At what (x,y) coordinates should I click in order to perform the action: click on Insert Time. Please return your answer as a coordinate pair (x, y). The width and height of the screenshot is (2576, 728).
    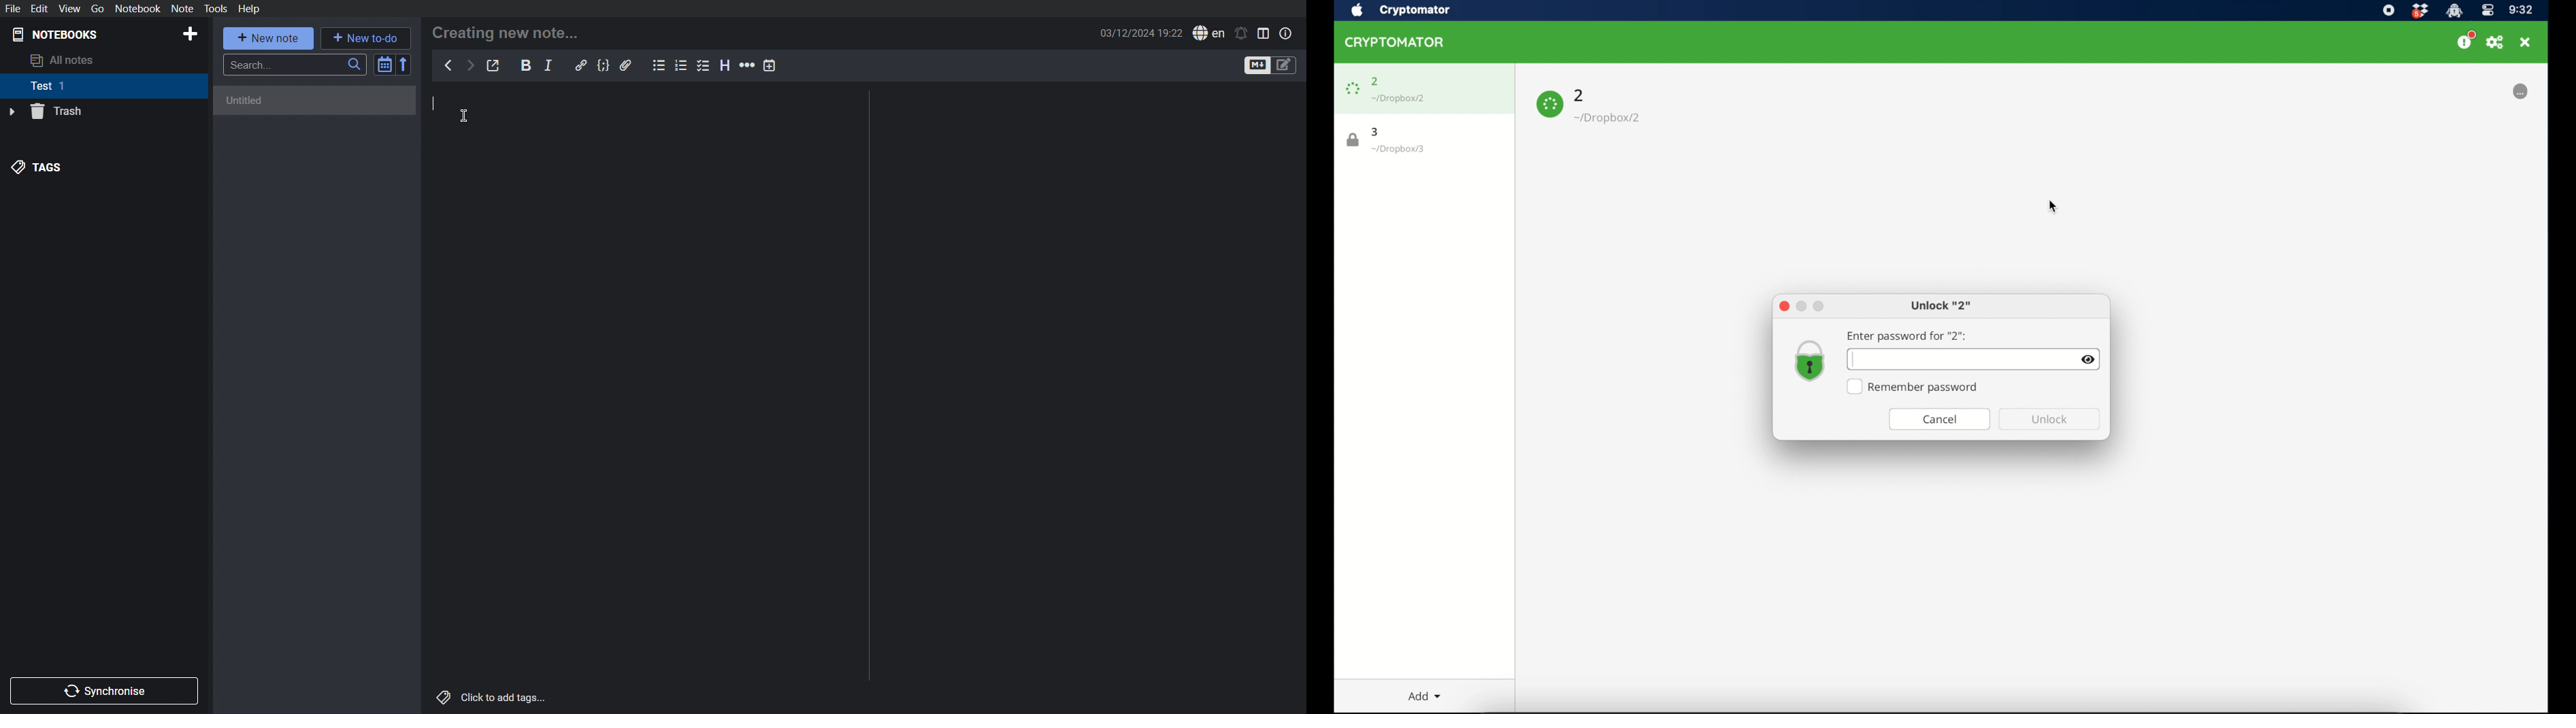
    Looking at the image, I should click on (770, 66).